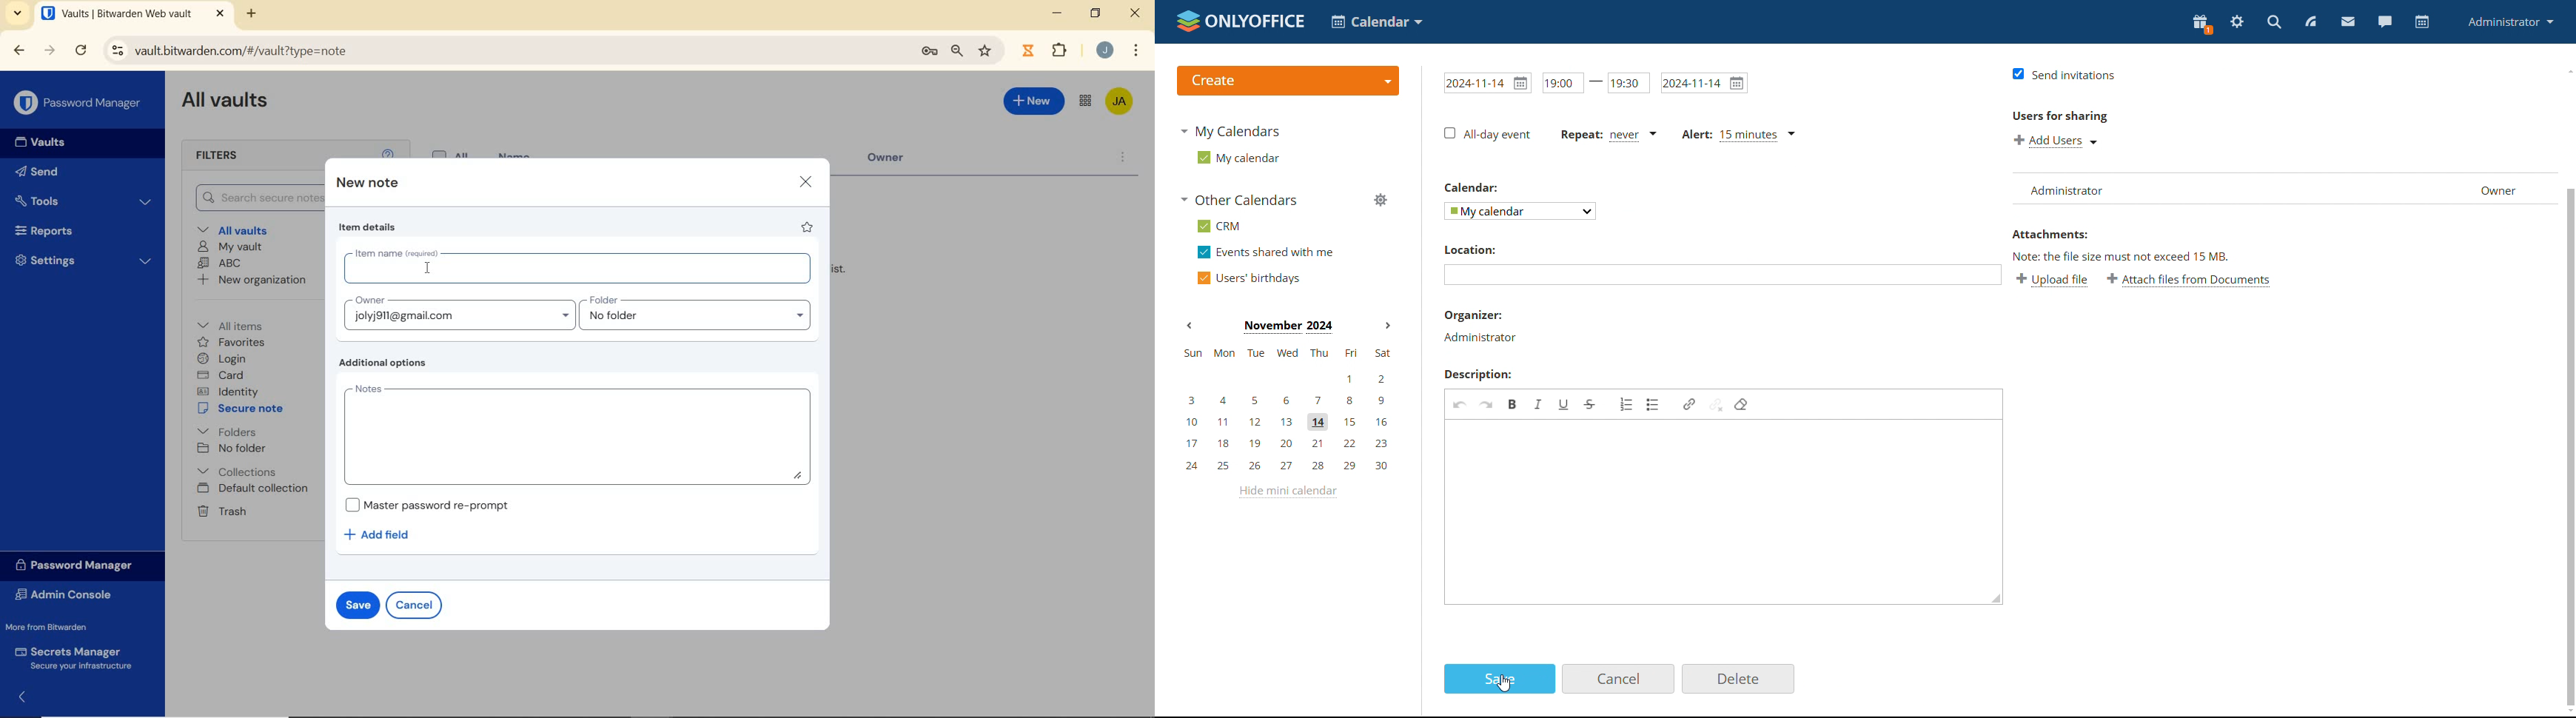 Image resolution: width=2576 pixels, height=728 pixels. Describe the element at coordinates (19, 51) in the screenshot. I see `backward` at that location.